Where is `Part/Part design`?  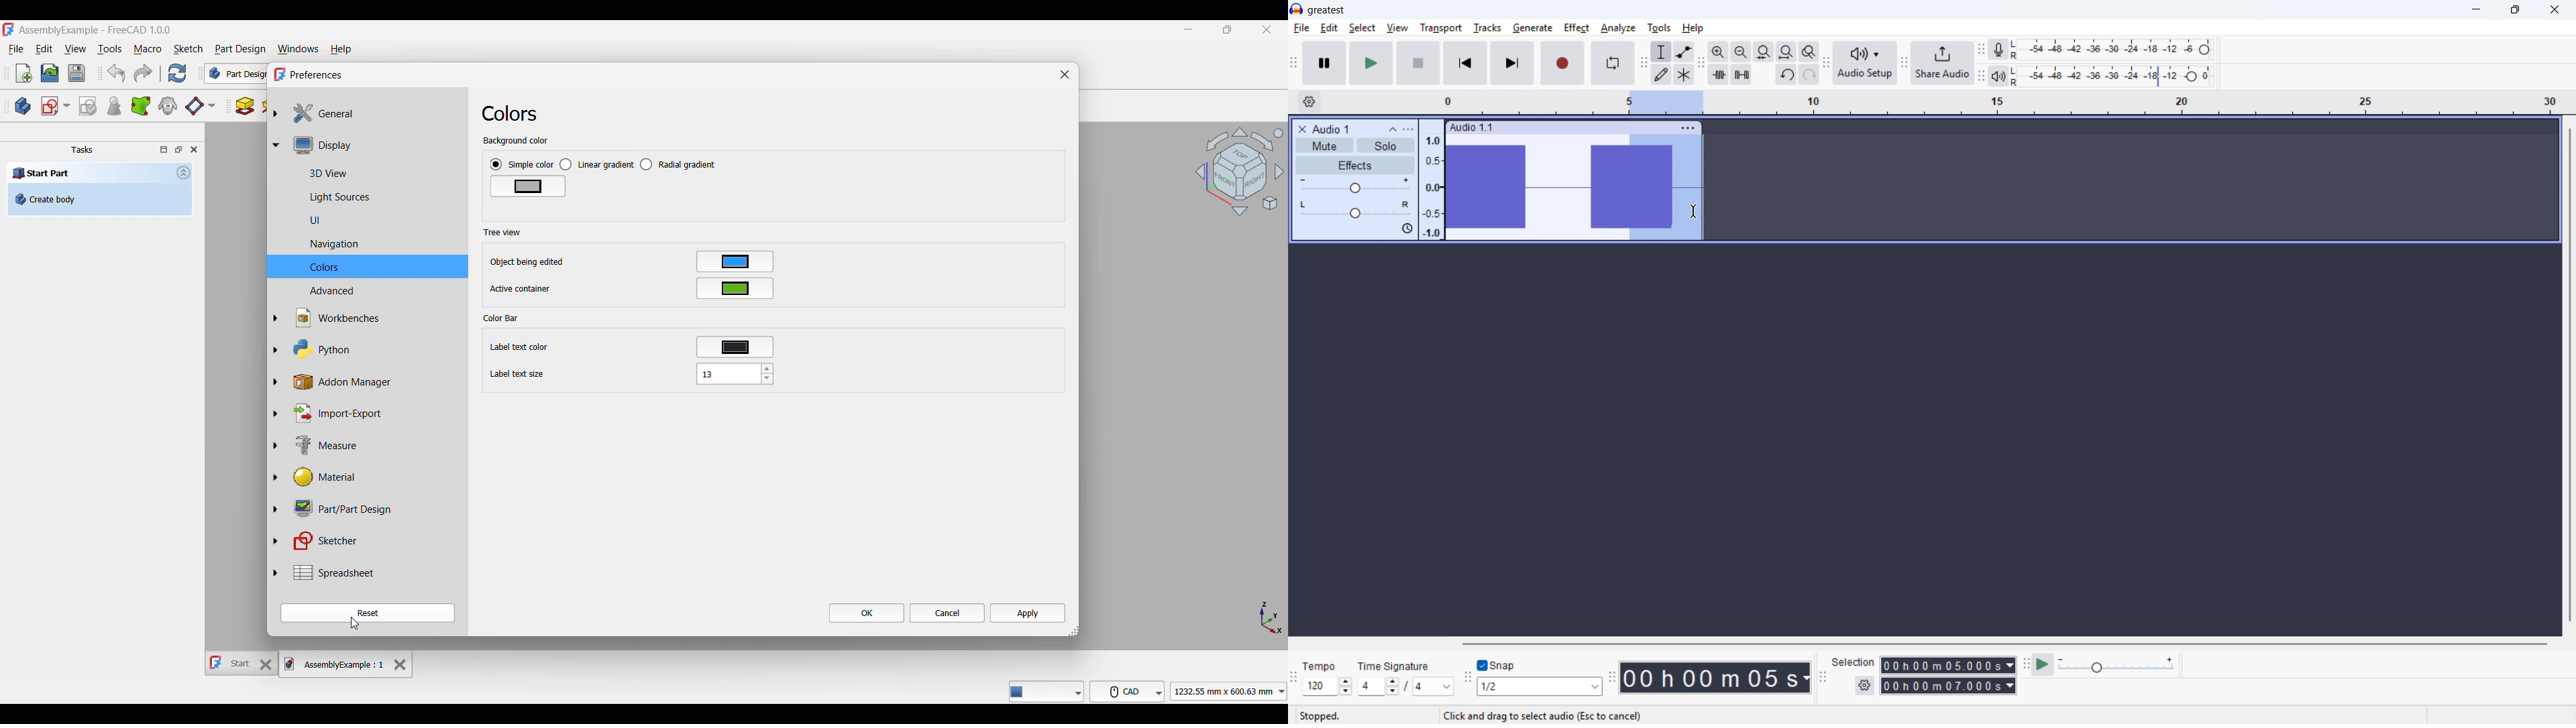
Part/Part design is located at coordinates (335, 509).